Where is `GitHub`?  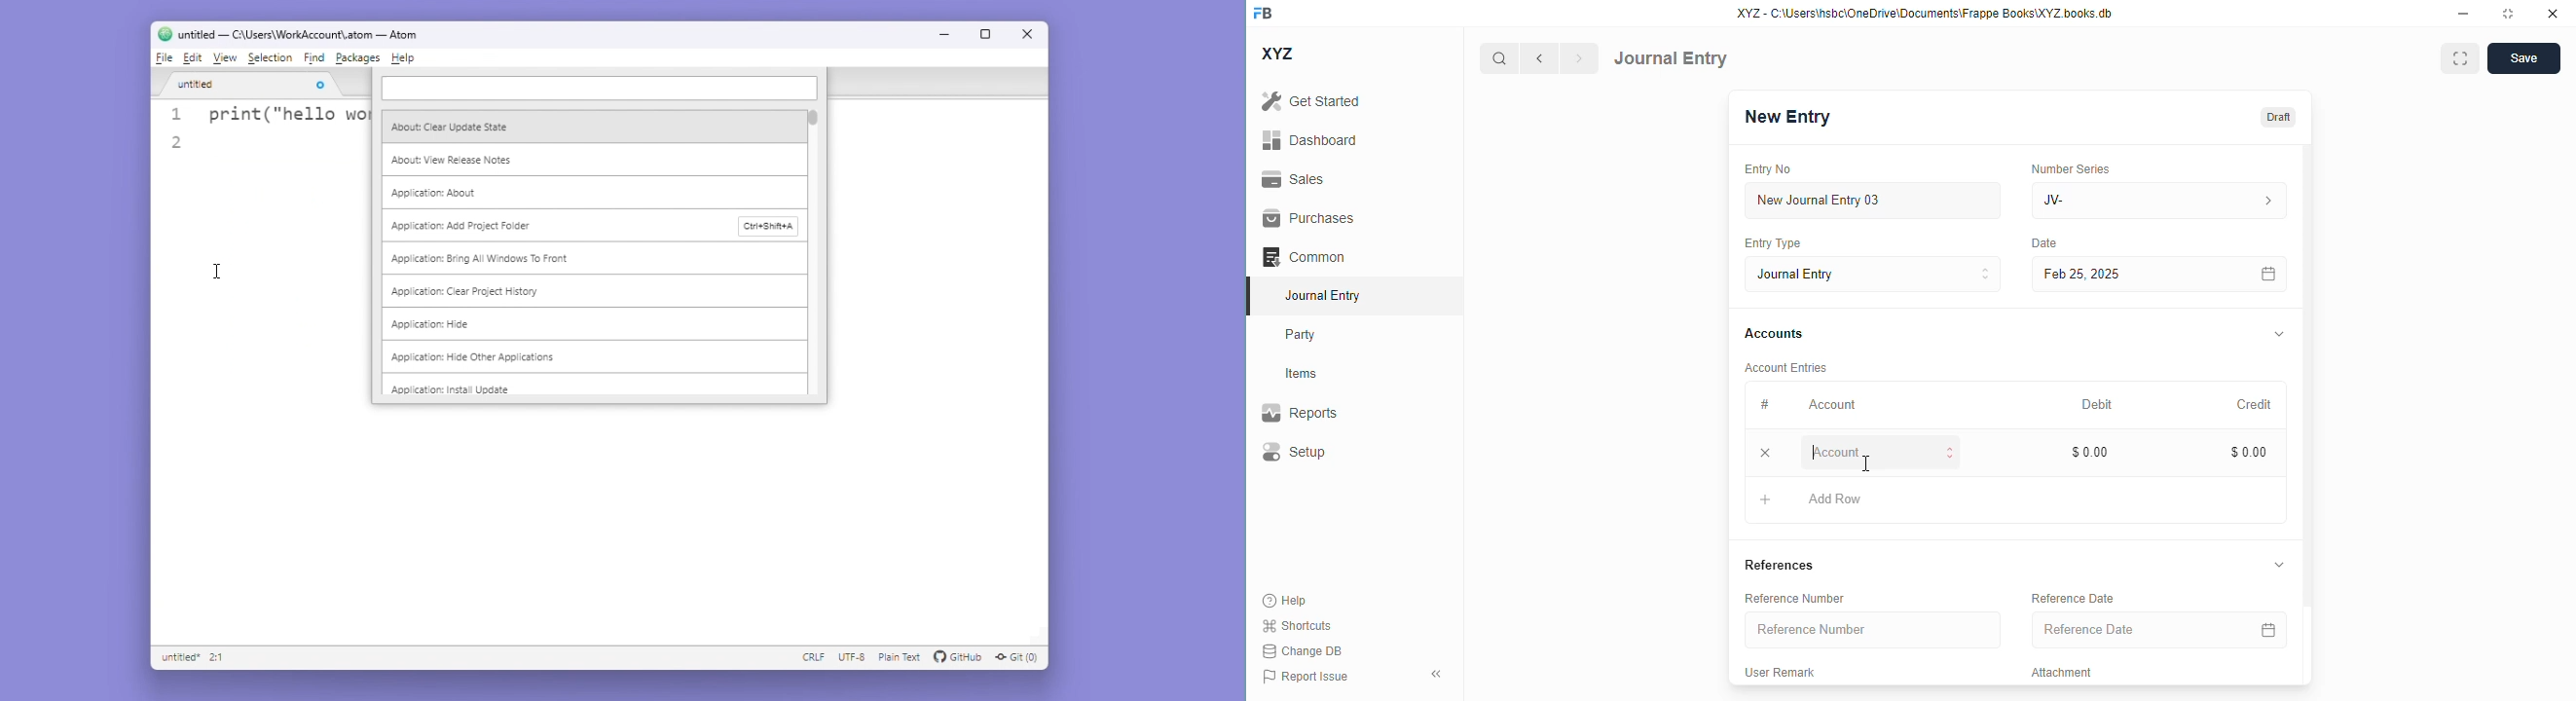
GitHub is located at coordinates (957, 657).